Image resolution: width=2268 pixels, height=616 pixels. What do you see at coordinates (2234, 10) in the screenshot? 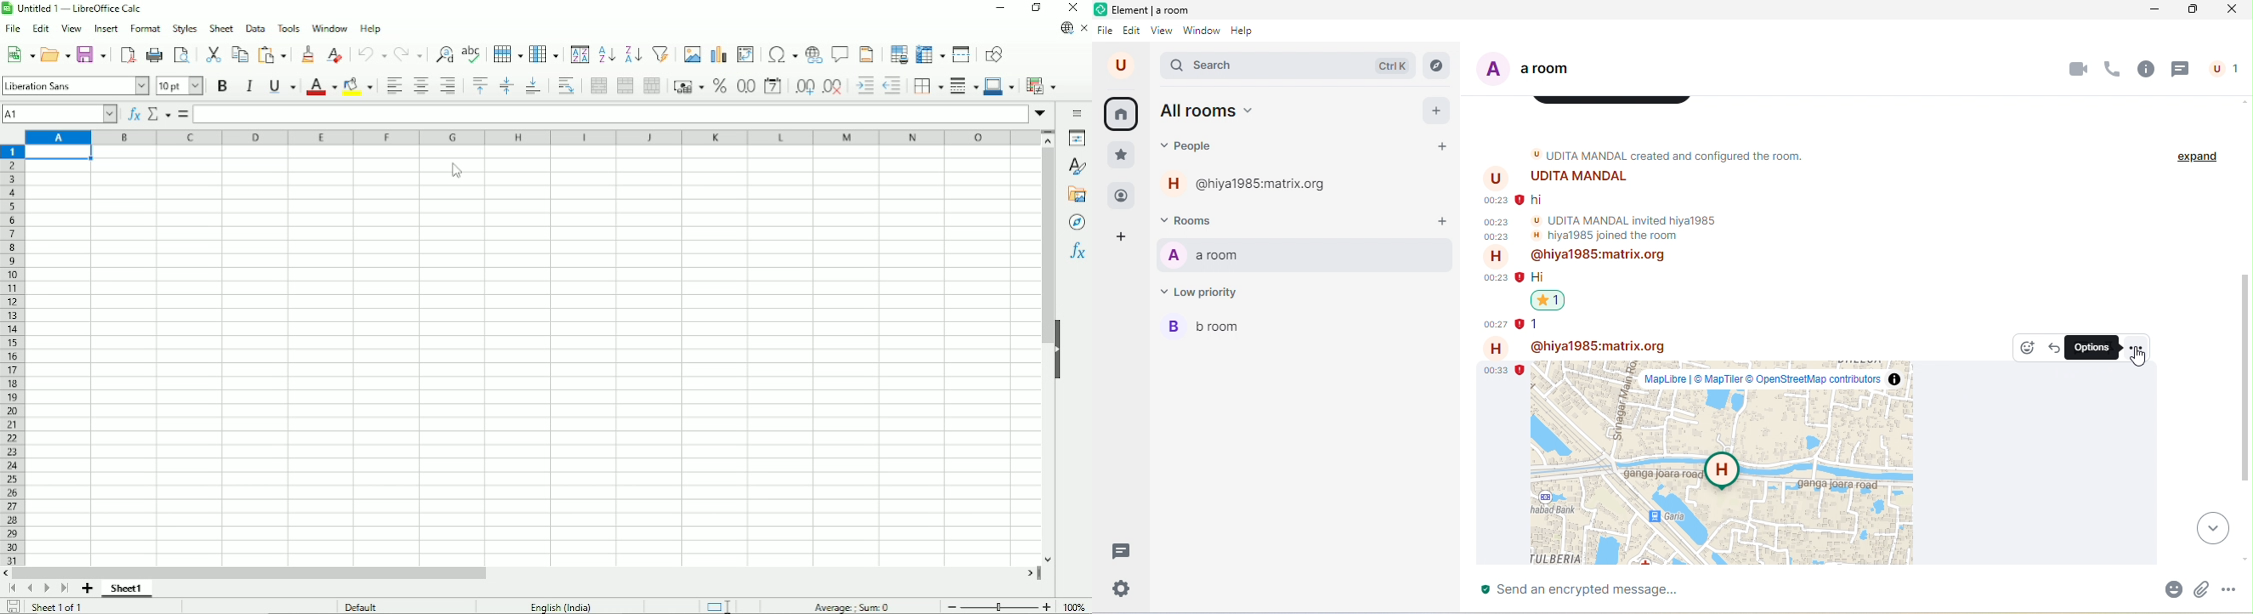
I see `close` at bounding box center [2234, 10].